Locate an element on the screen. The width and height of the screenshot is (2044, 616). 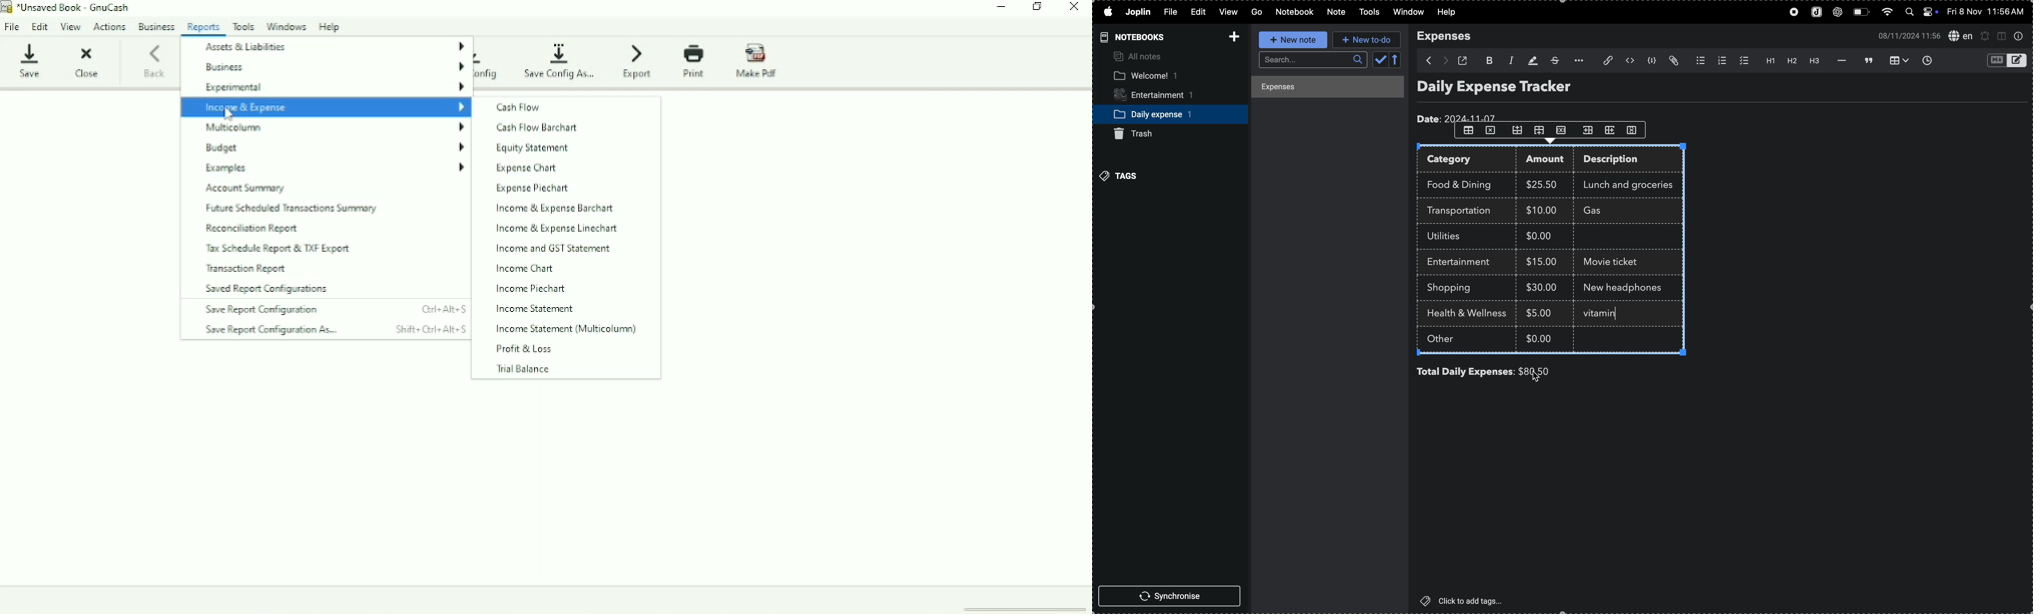
alerts is located at coordinates (1985, 36).